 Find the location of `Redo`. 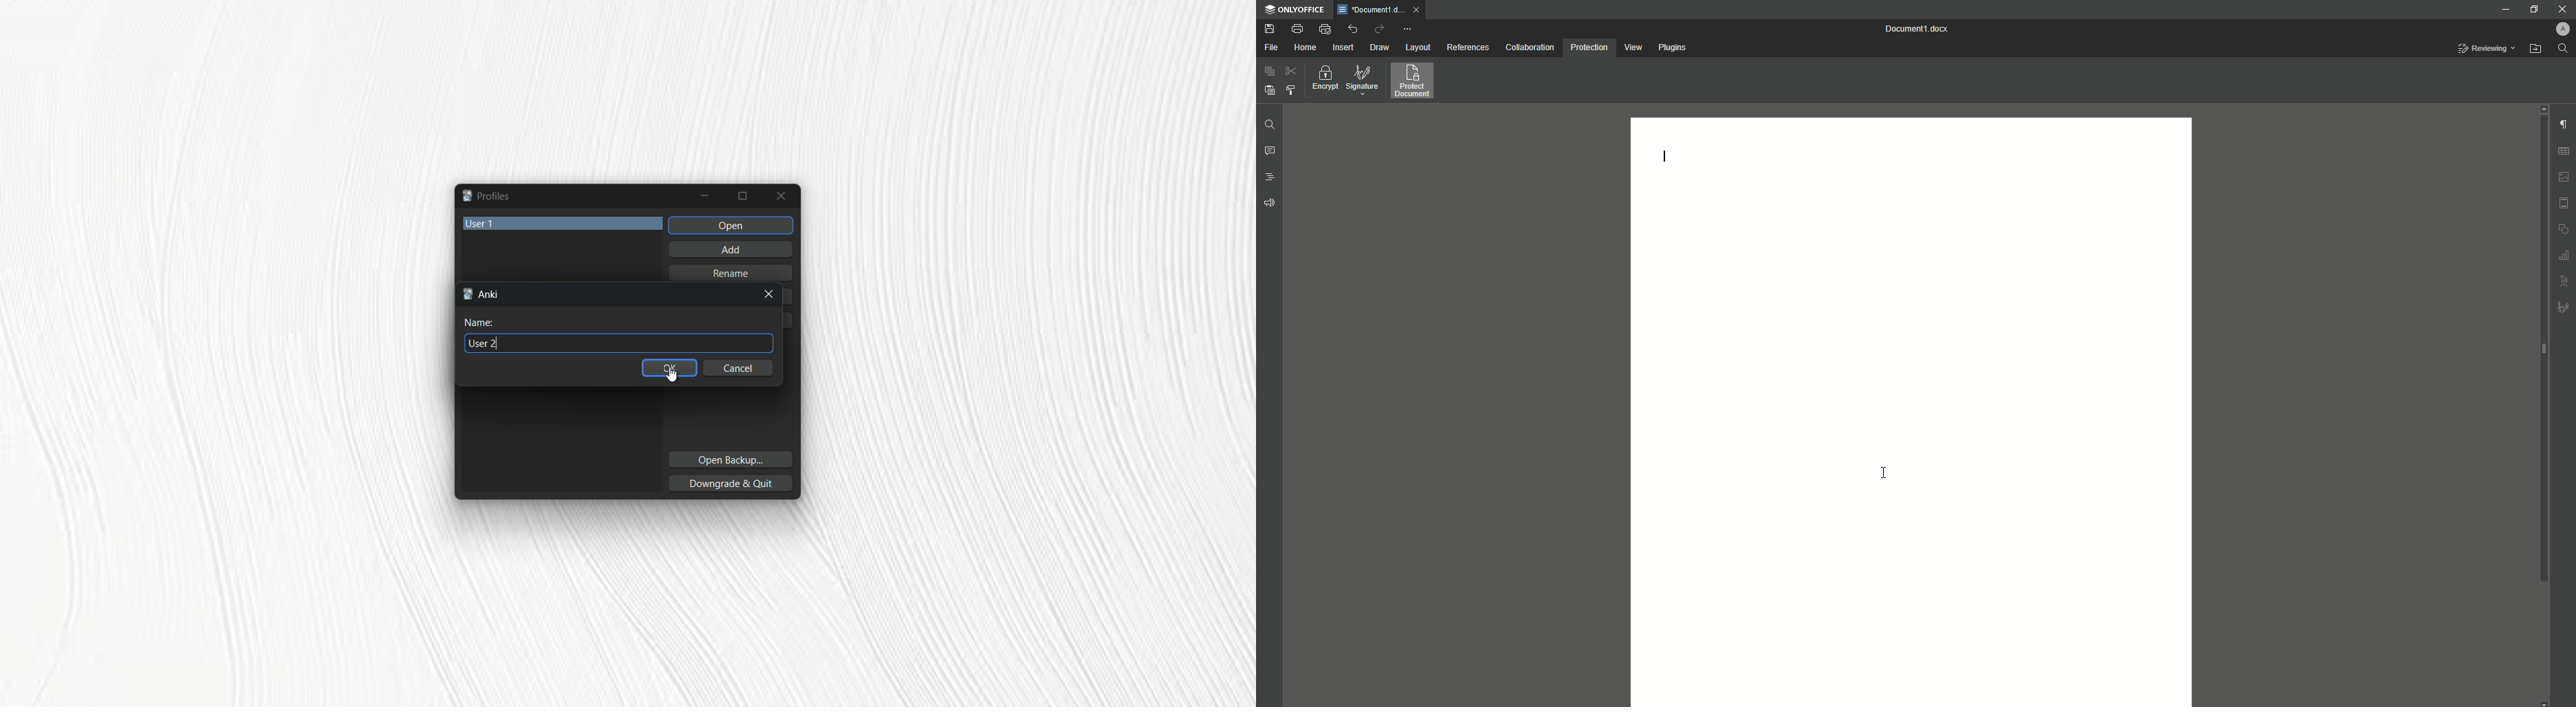

Redo is located at coordinates (1379, 28).